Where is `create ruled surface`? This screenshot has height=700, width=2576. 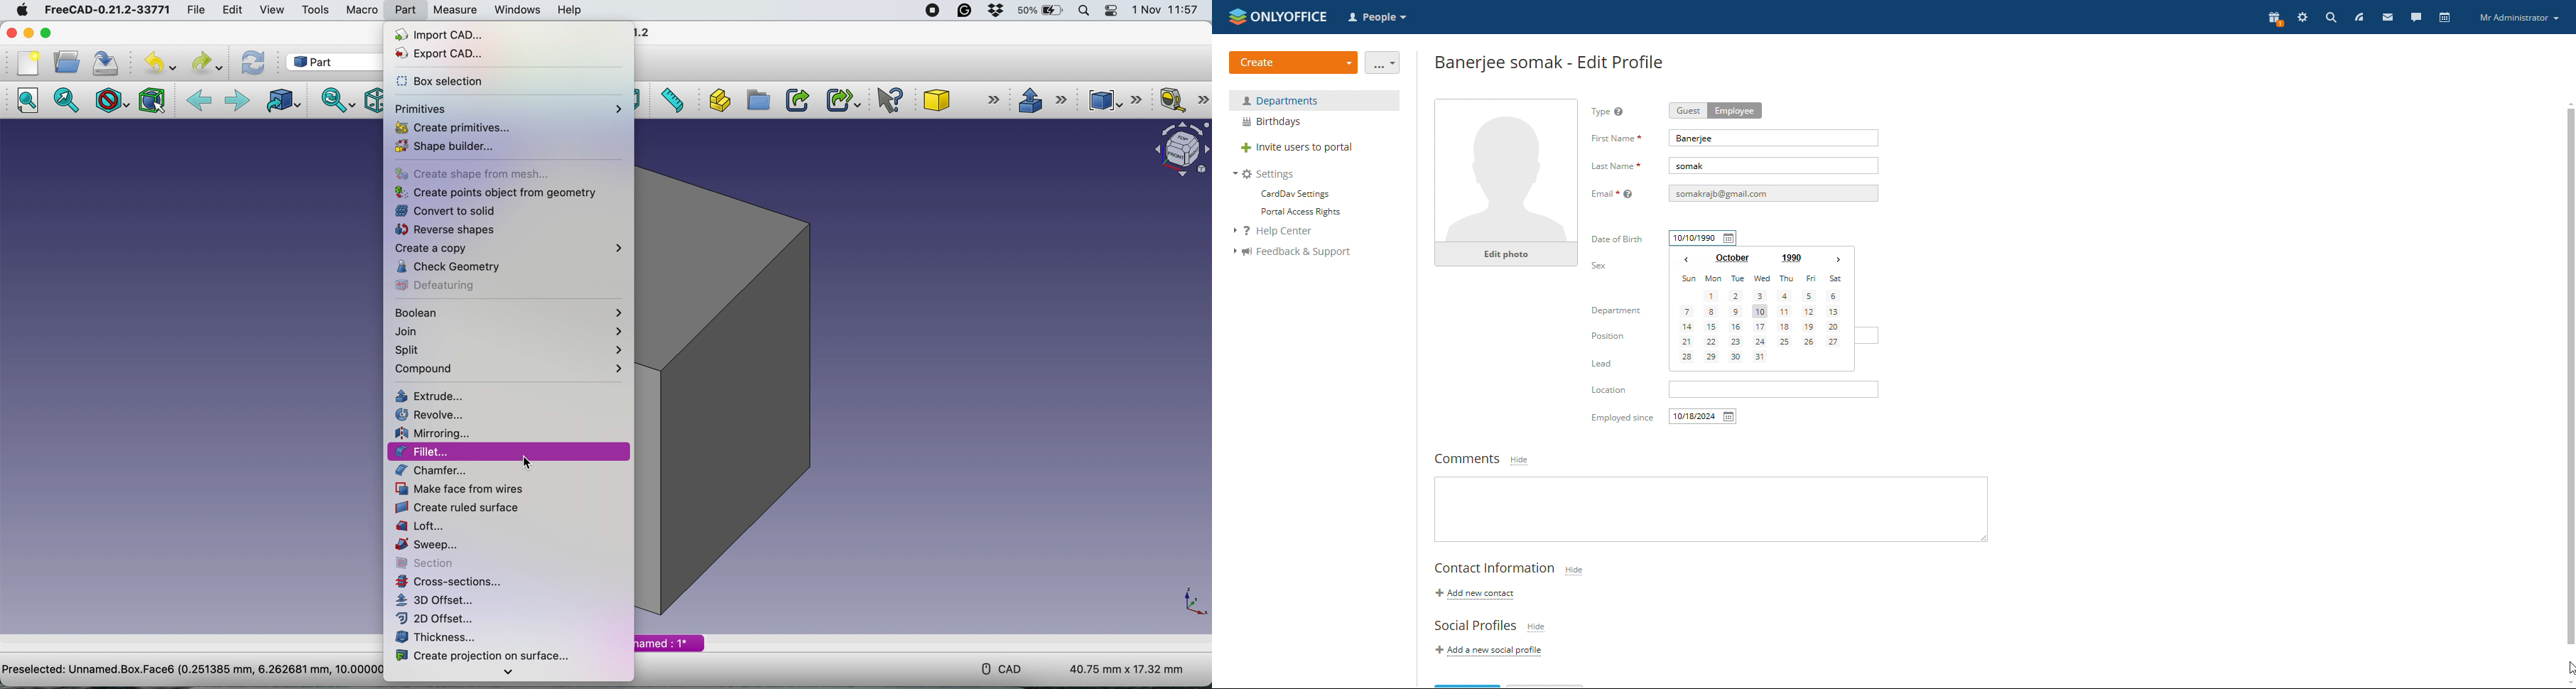
create ruled surface is located at coordinates (458, 507).